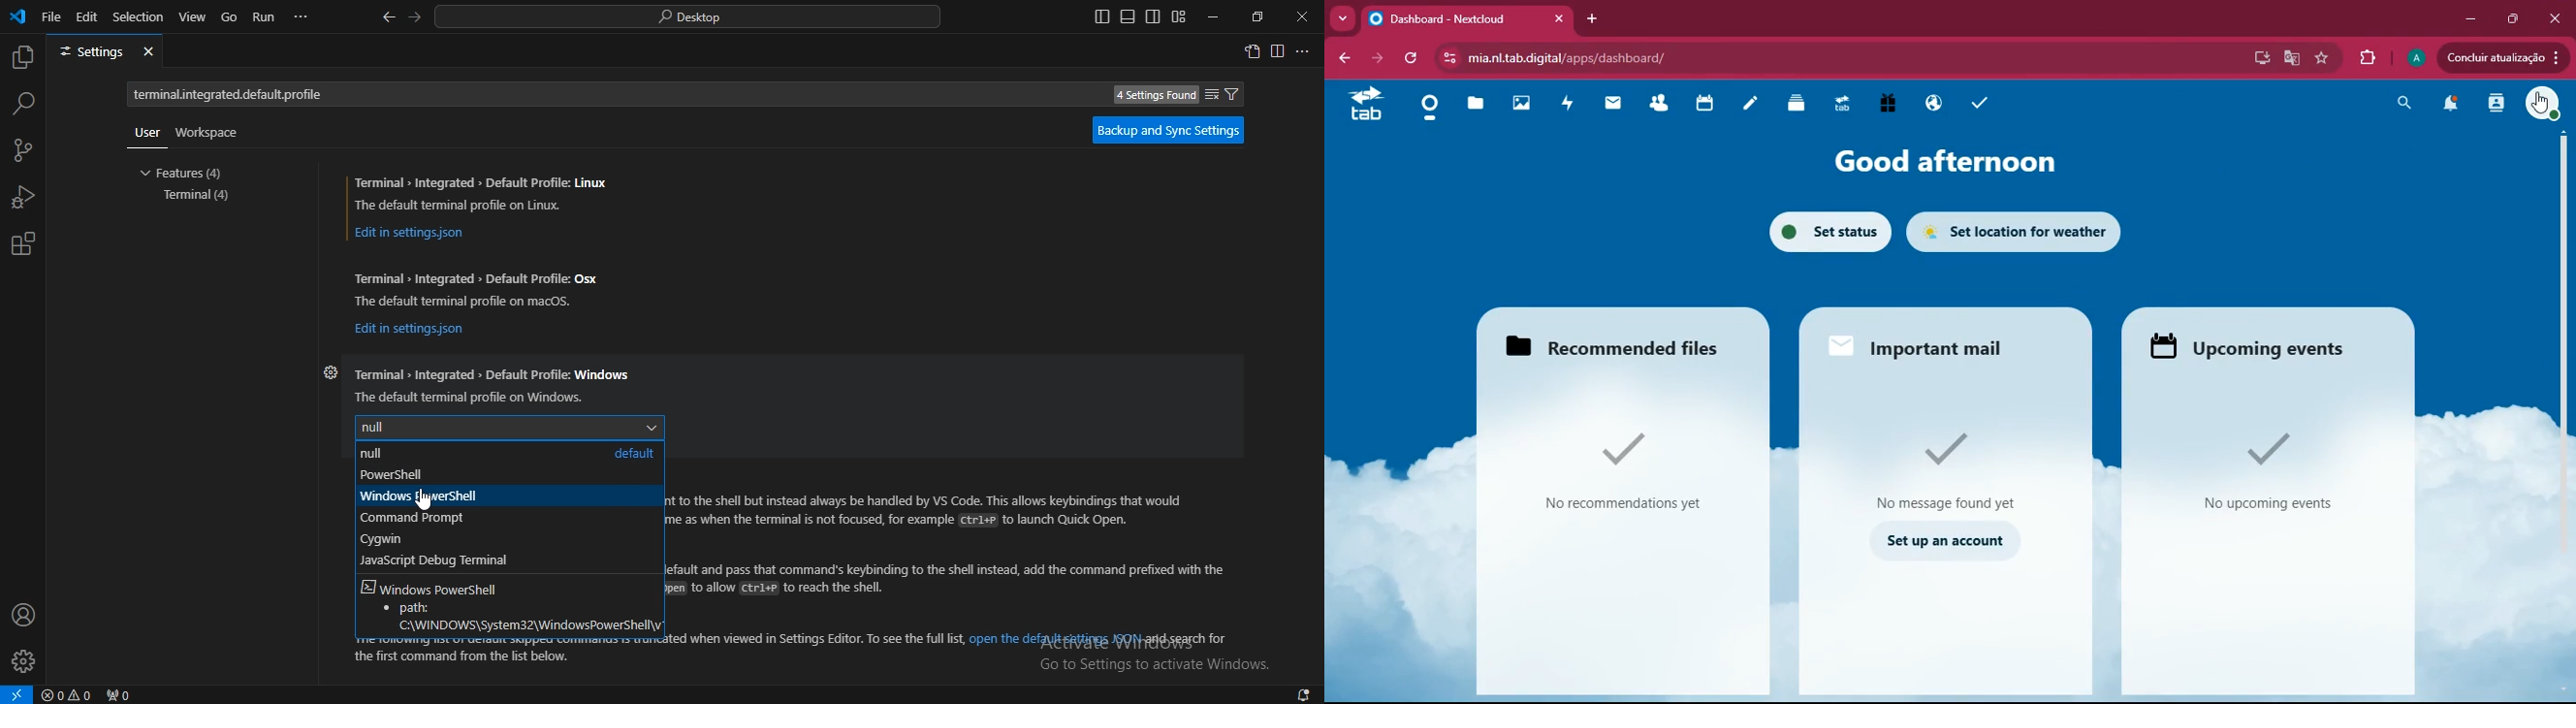 The width and height of the screenshot is (2576, 728). What do you see at coordinates (512, 428) in the screenshot?
I see `null` at bounding box center [512, 428].